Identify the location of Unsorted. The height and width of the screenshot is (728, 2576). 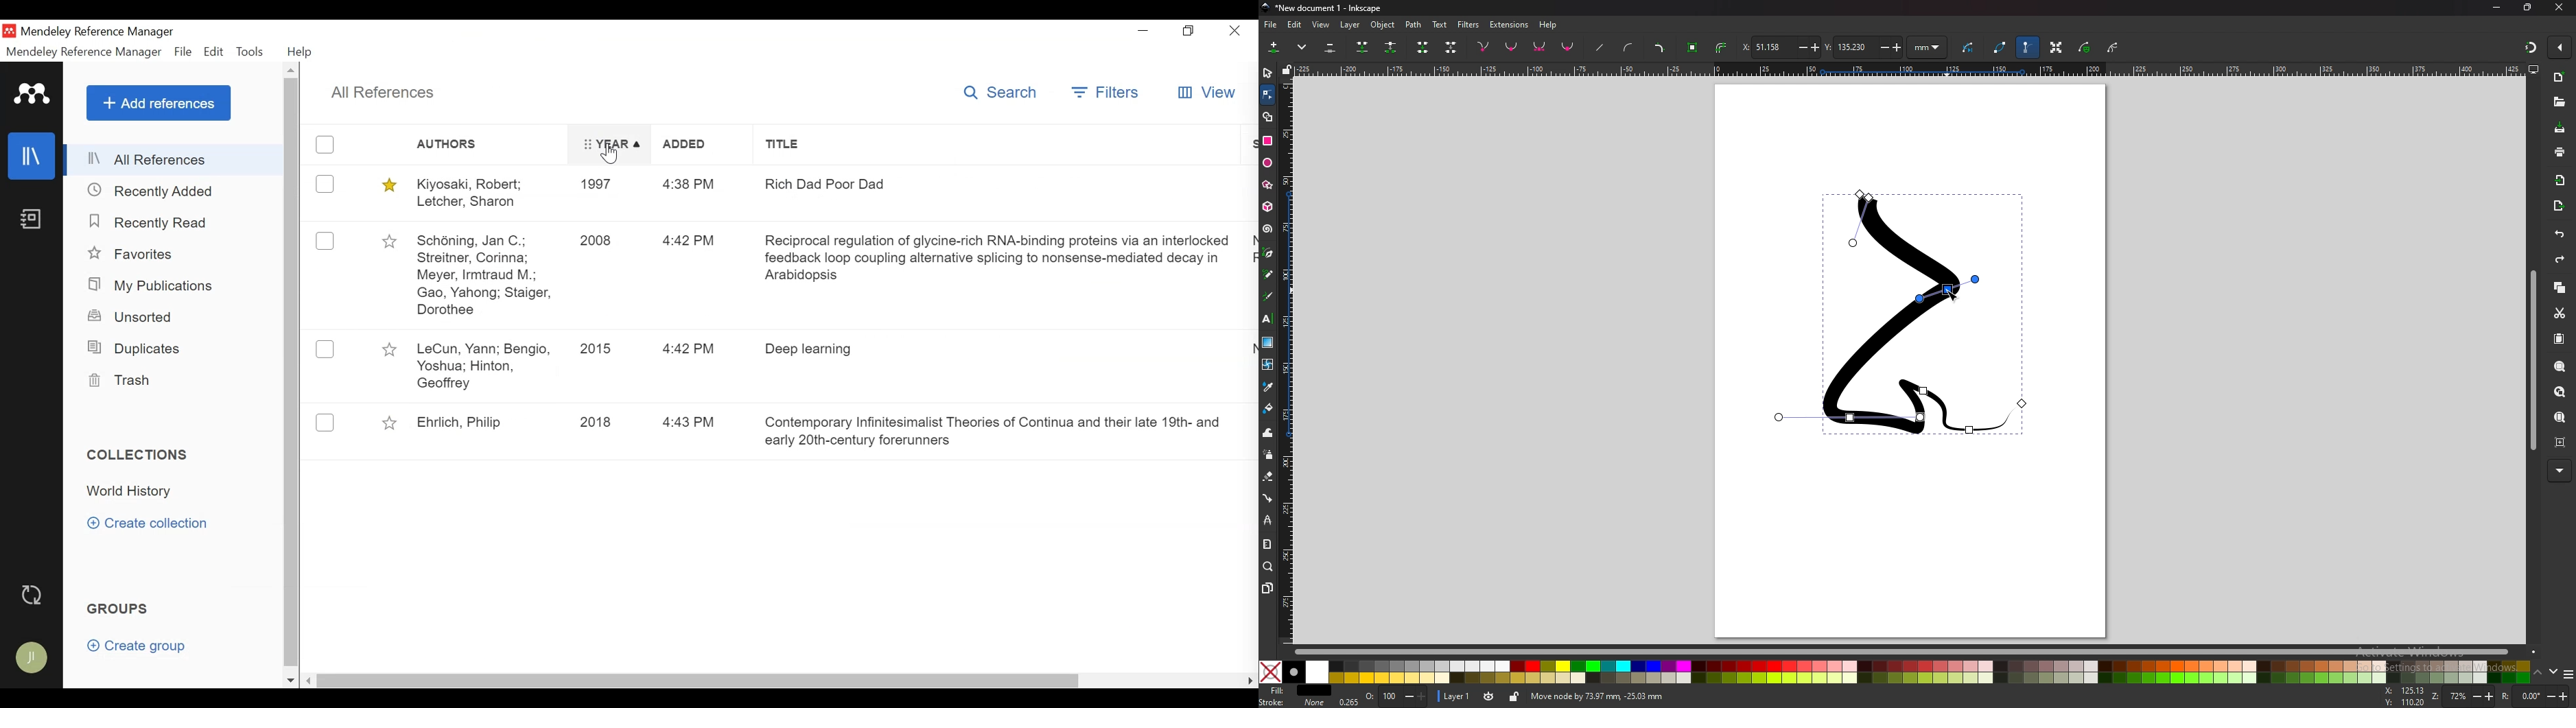
(132, 317).